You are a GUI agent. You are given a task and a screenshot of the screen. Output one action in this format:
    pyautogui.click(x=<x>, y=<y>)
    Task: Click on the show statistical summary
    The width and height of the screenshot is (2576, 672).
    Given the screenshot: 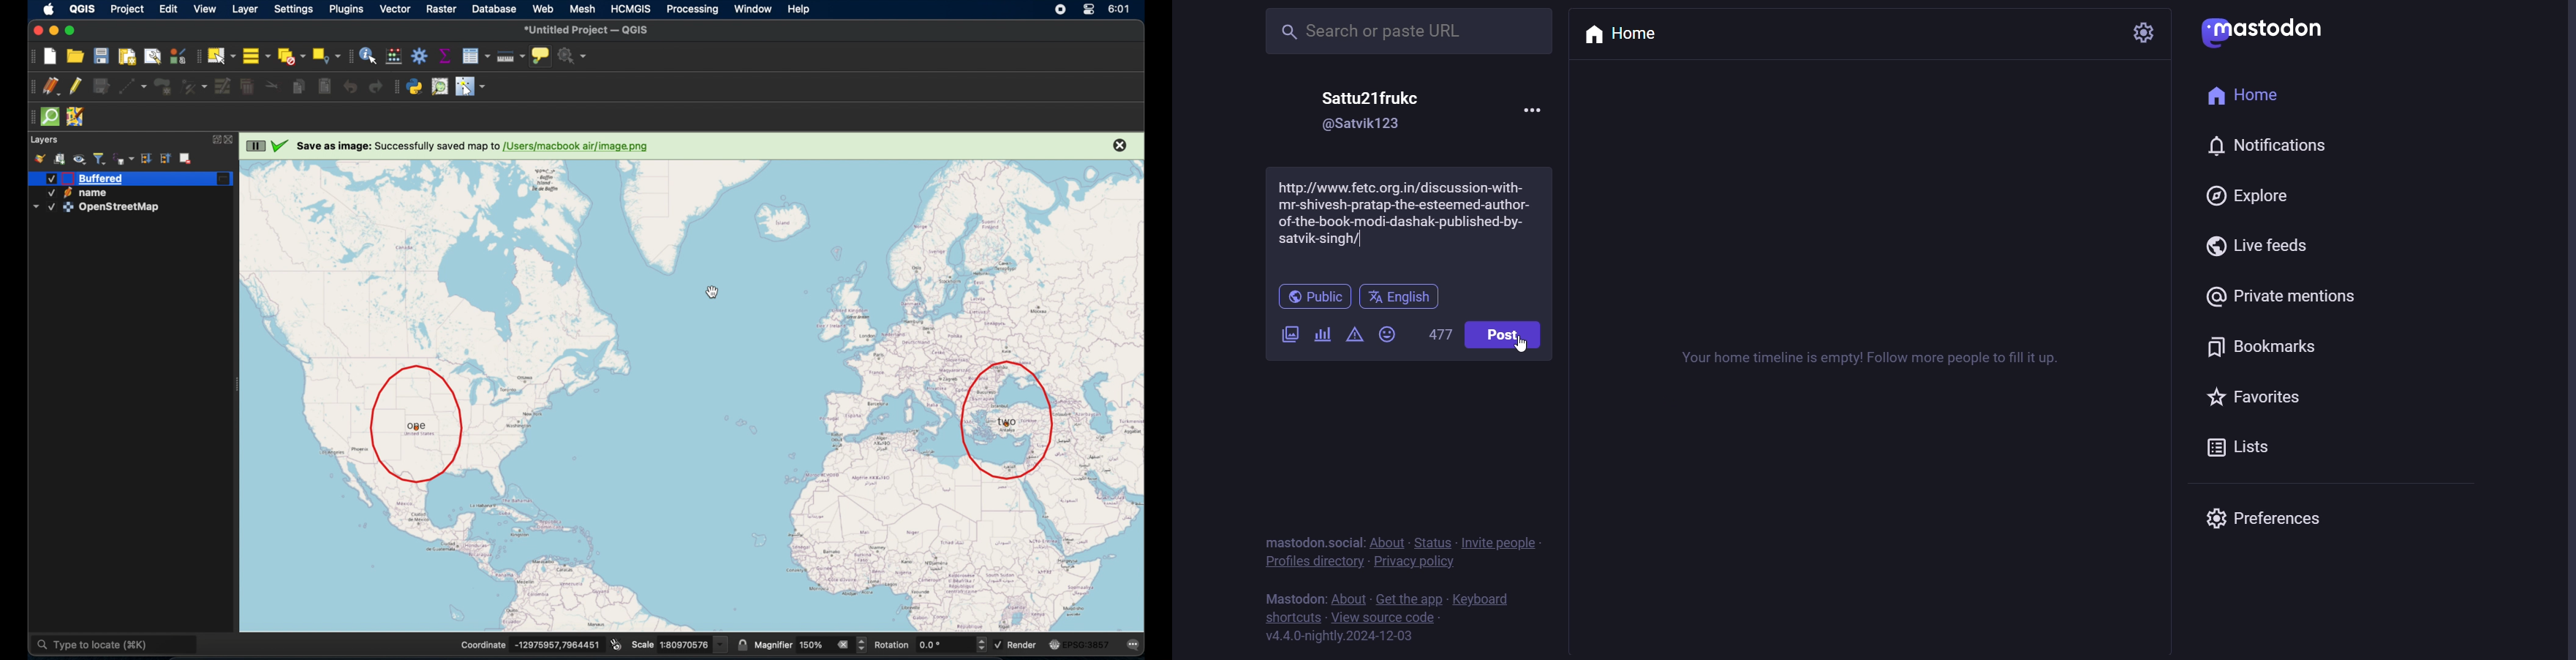 What is the action you would take?
    pyautogui.click(x=446, y=55)
    